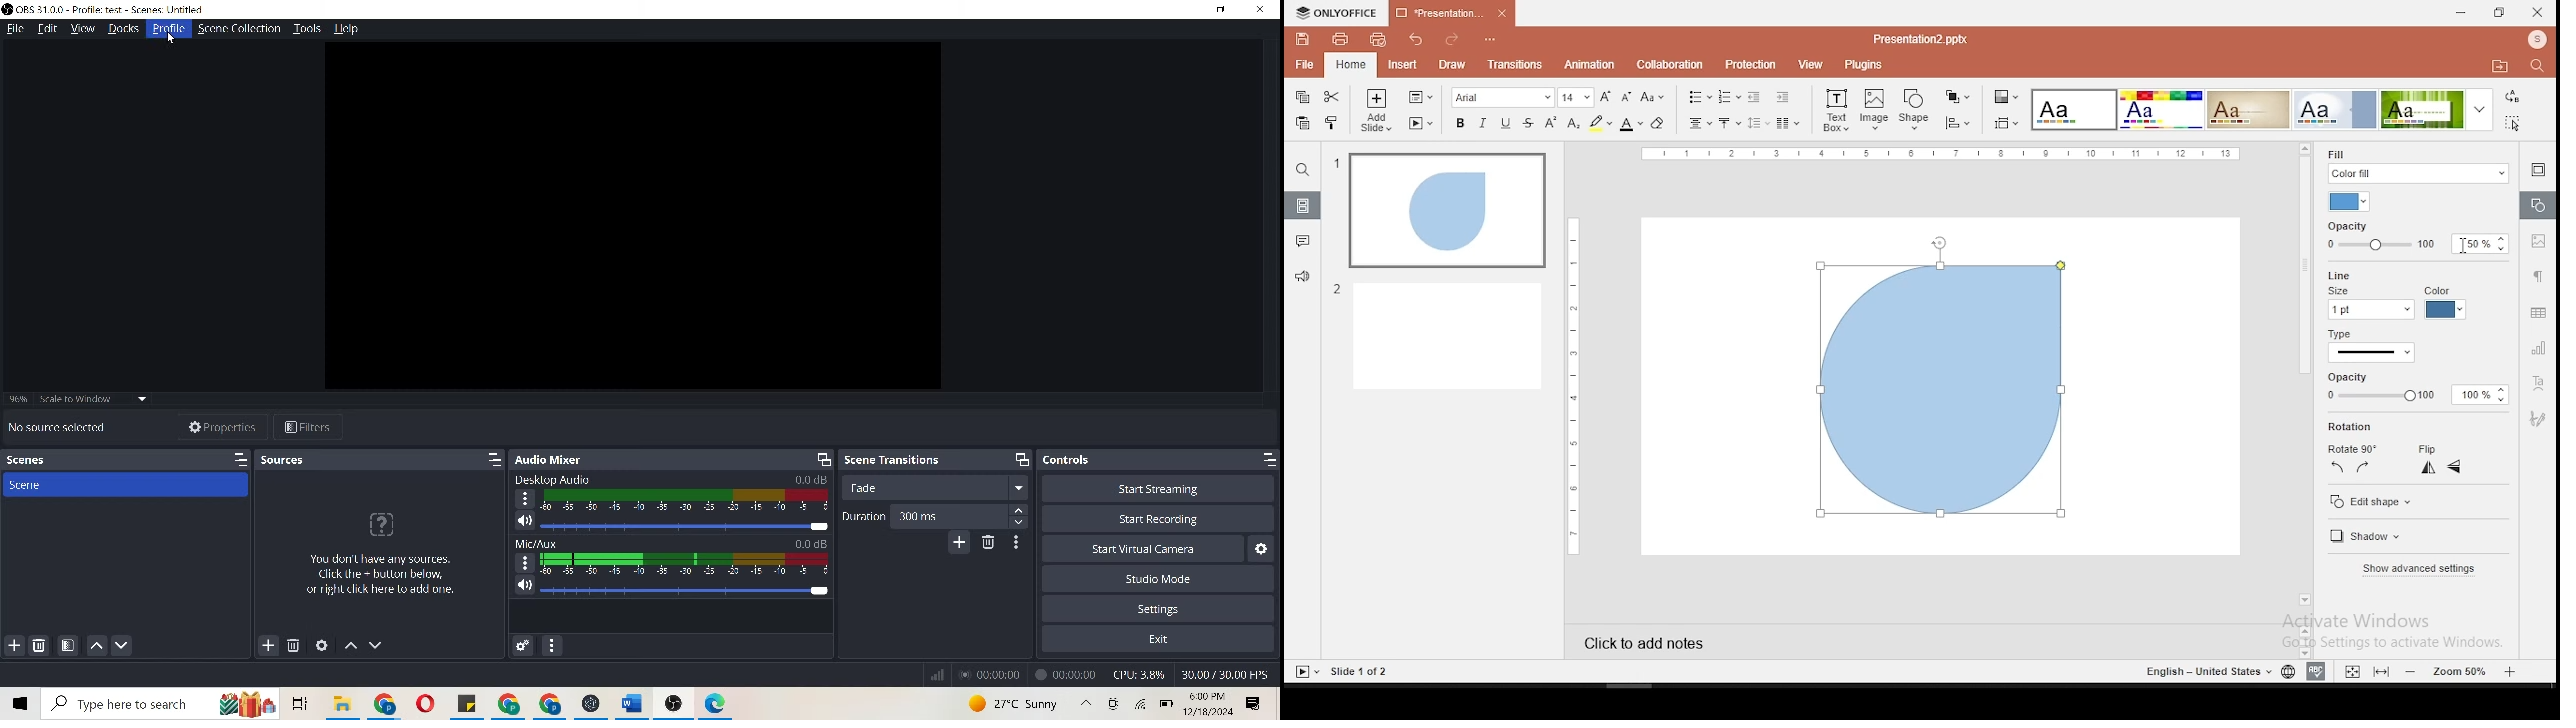  Describe the element at coordinates (1304, 64) in the screenshot. I see `file` at that location.